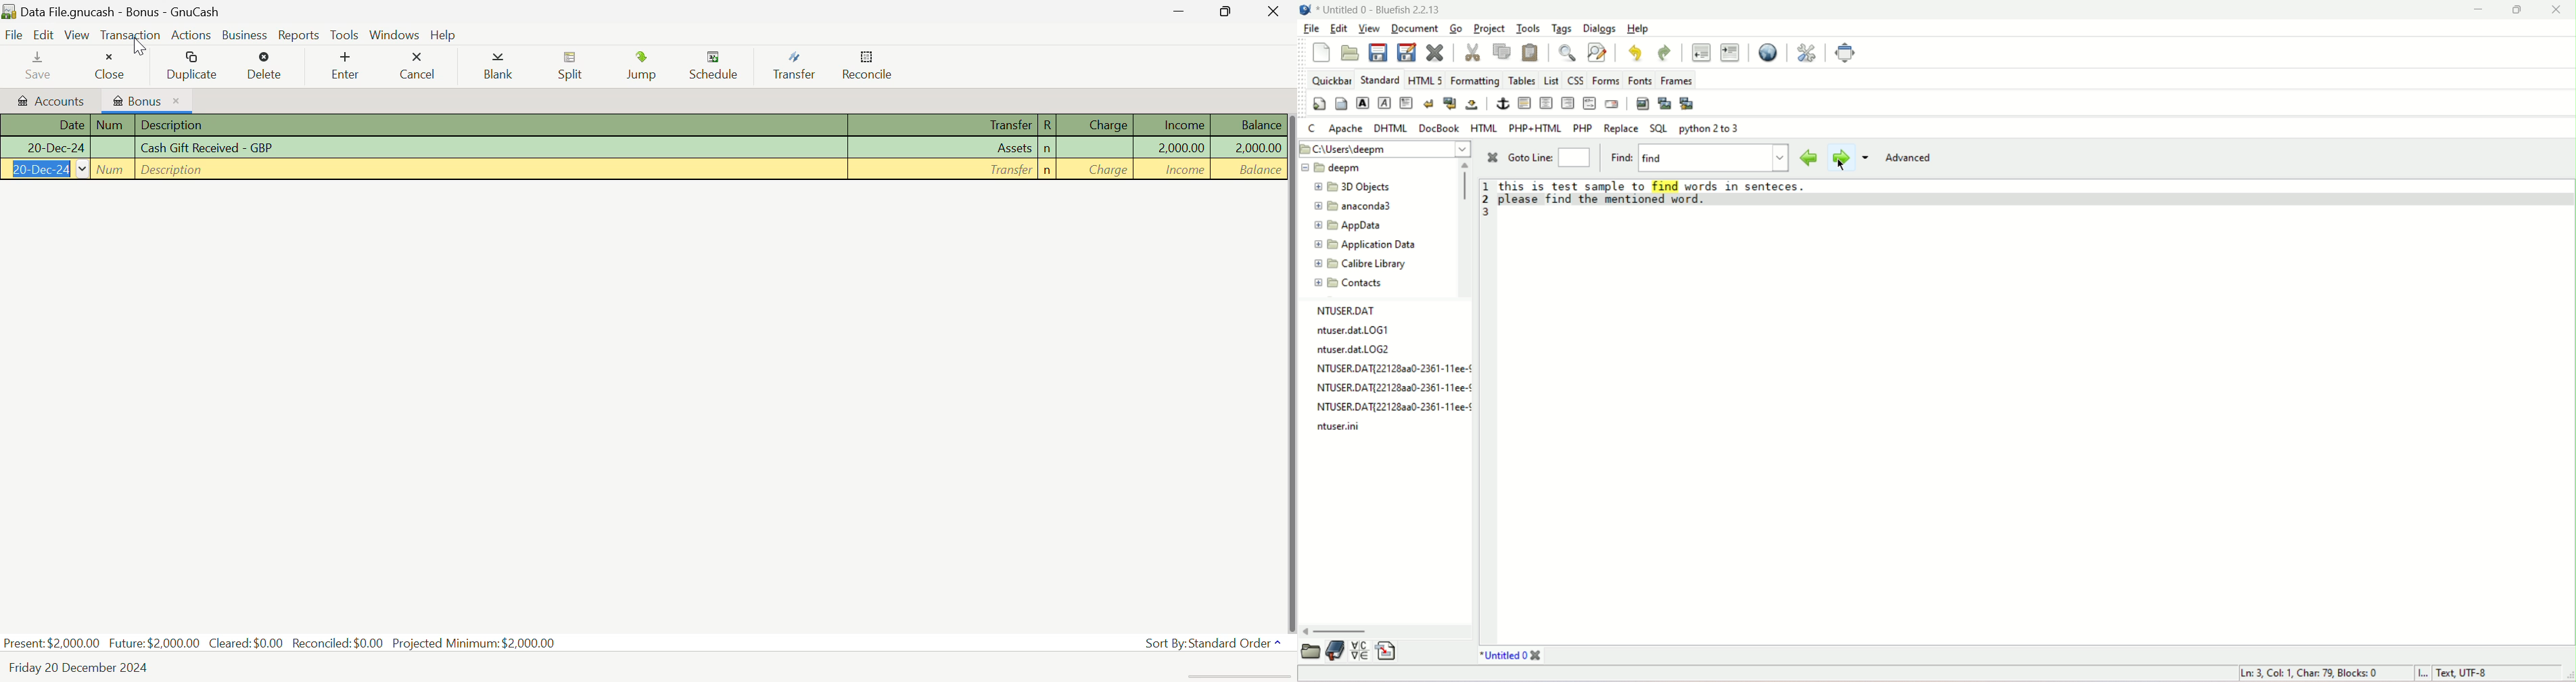 Image resolution: width=2576 pixels, height=700 pixels. I want to click on find, so click(1620, 155).